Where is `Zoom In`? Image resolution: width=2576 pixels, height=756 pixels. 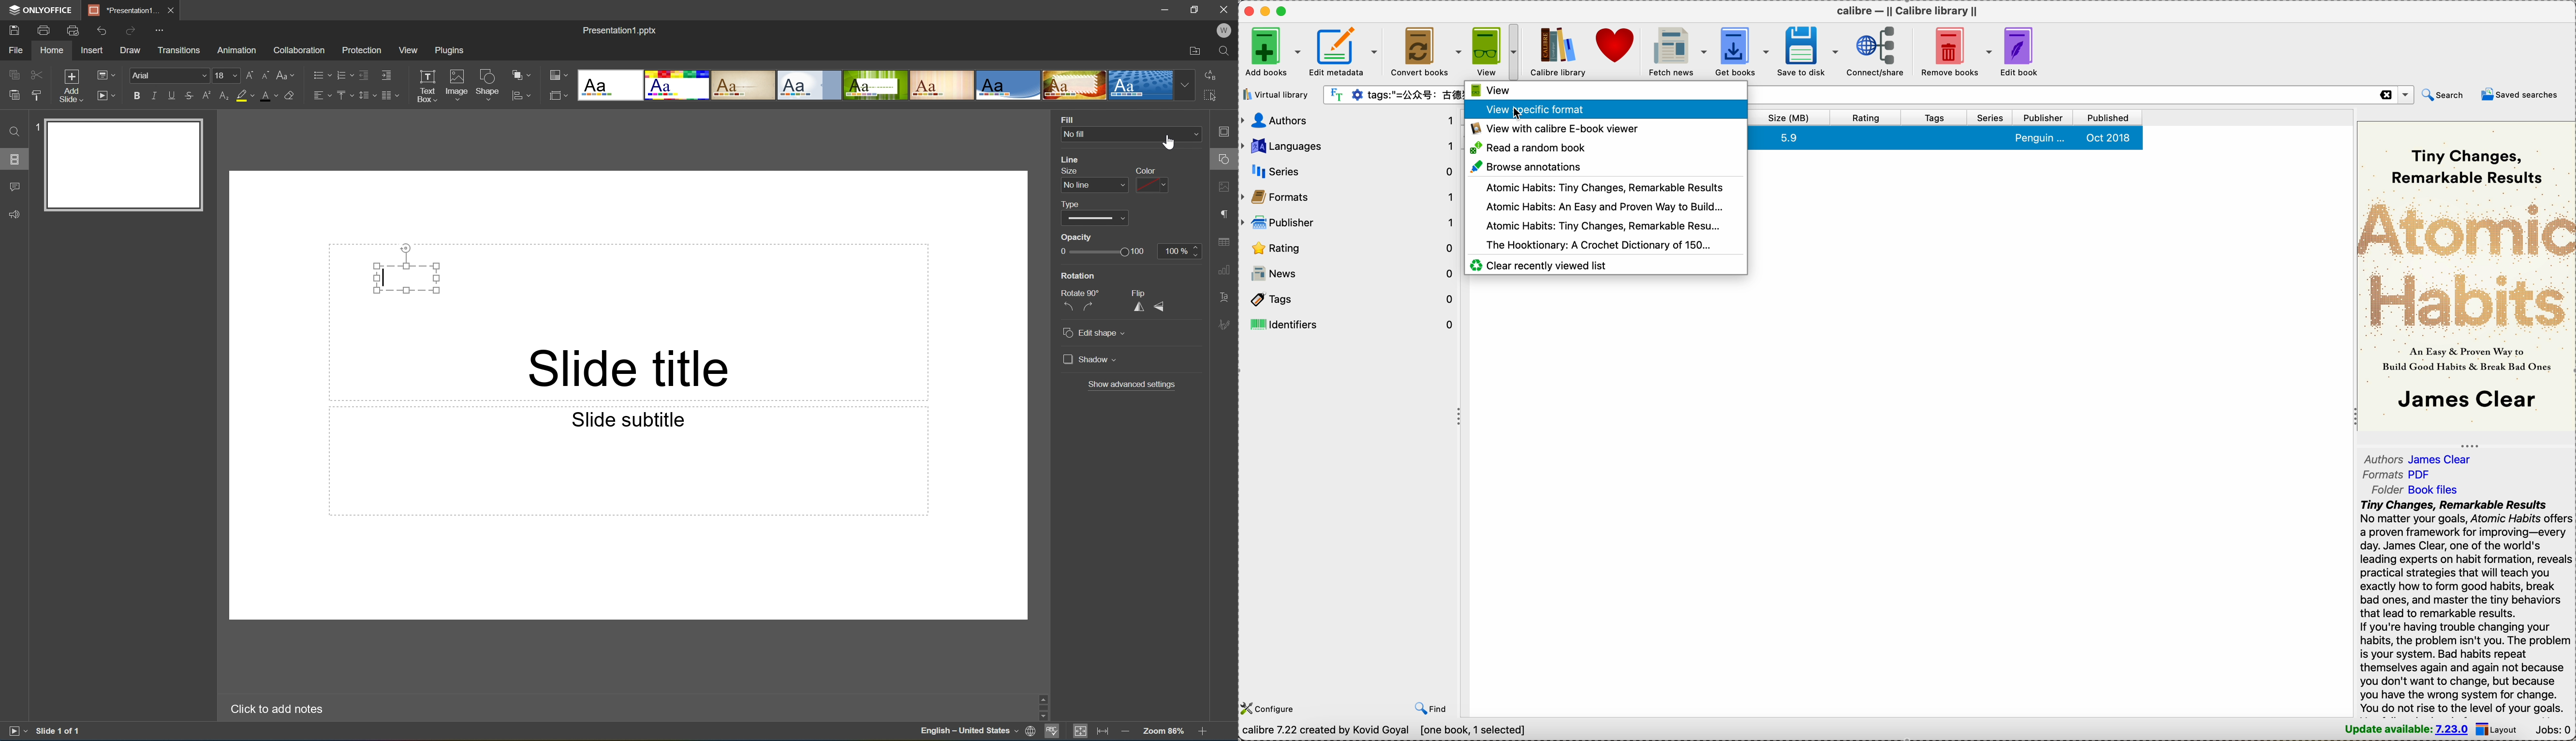 Zoom In is located at coordinates (1202, 733).